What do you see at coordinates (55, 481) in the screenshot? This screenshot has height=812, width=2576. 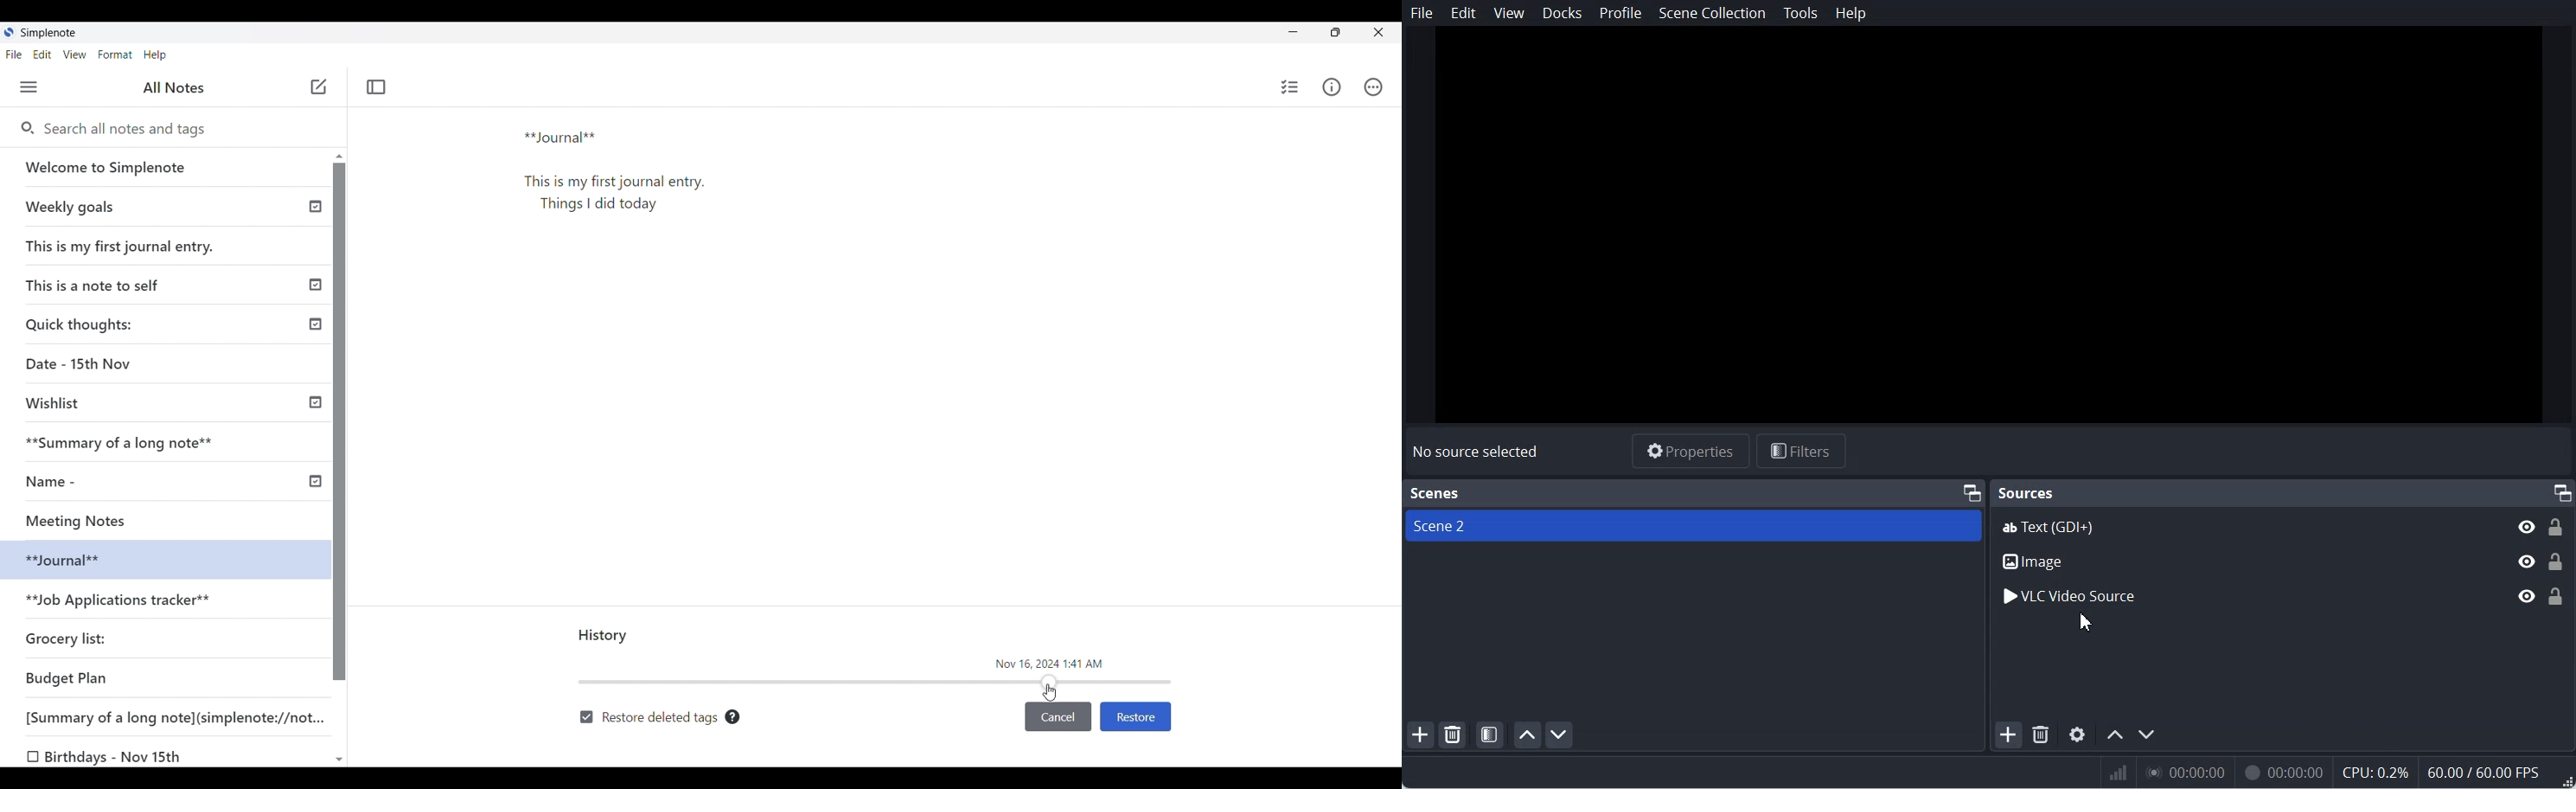 I see `Name -` at bounding box center [55, 481].